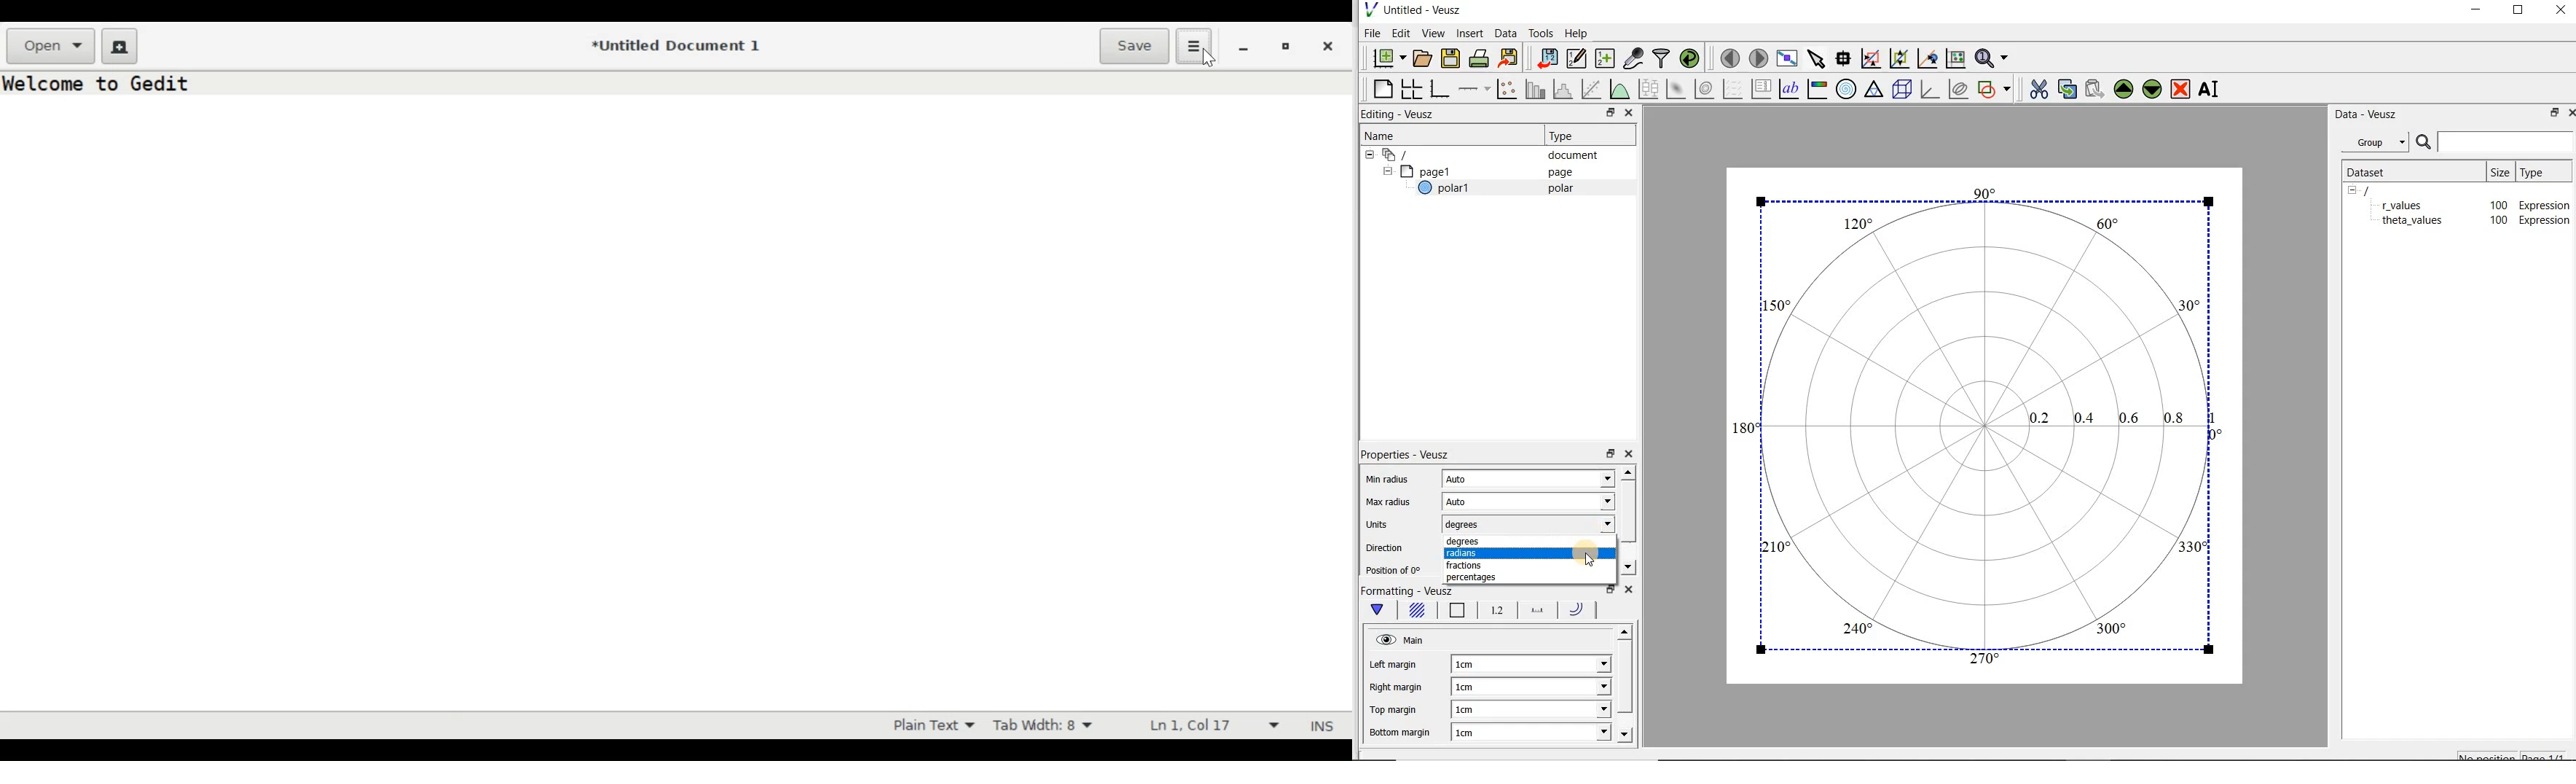 The image size is (2576, 784). What do you see at coordinates (1630, 453) in the screenshot?
I see `close` at bounding box center [1630, 453].